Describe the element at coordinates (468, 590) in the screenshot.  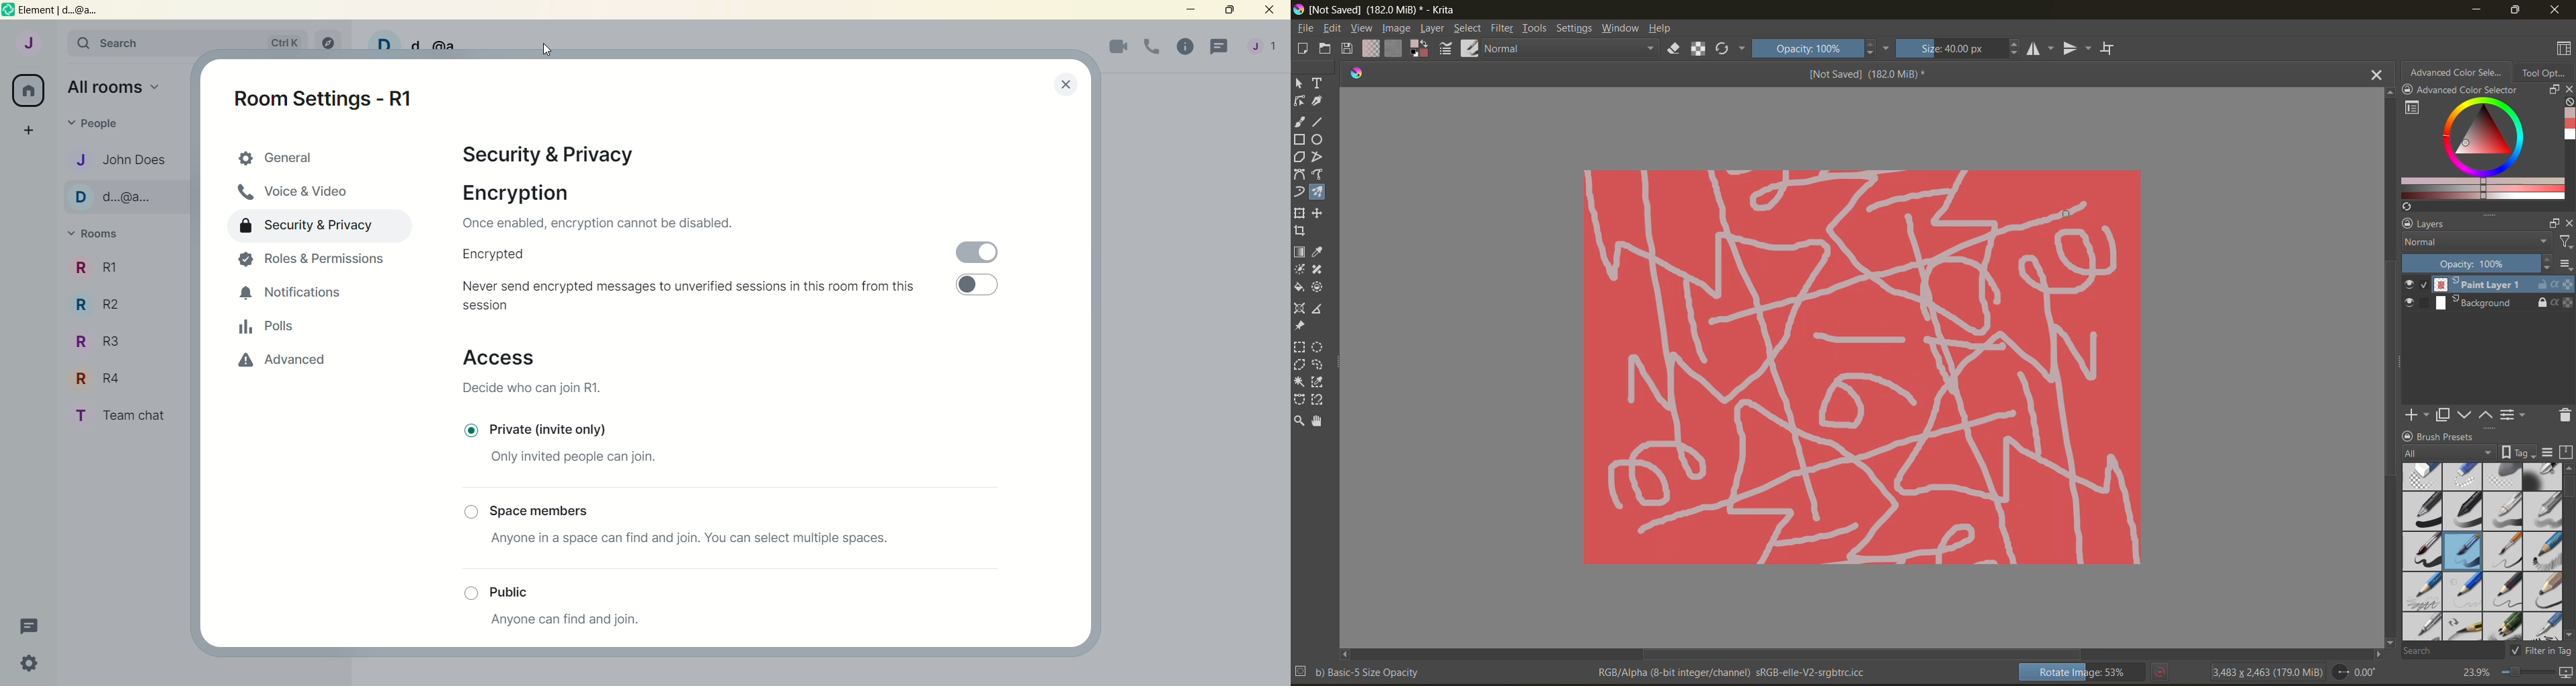
I see `button` at that location.